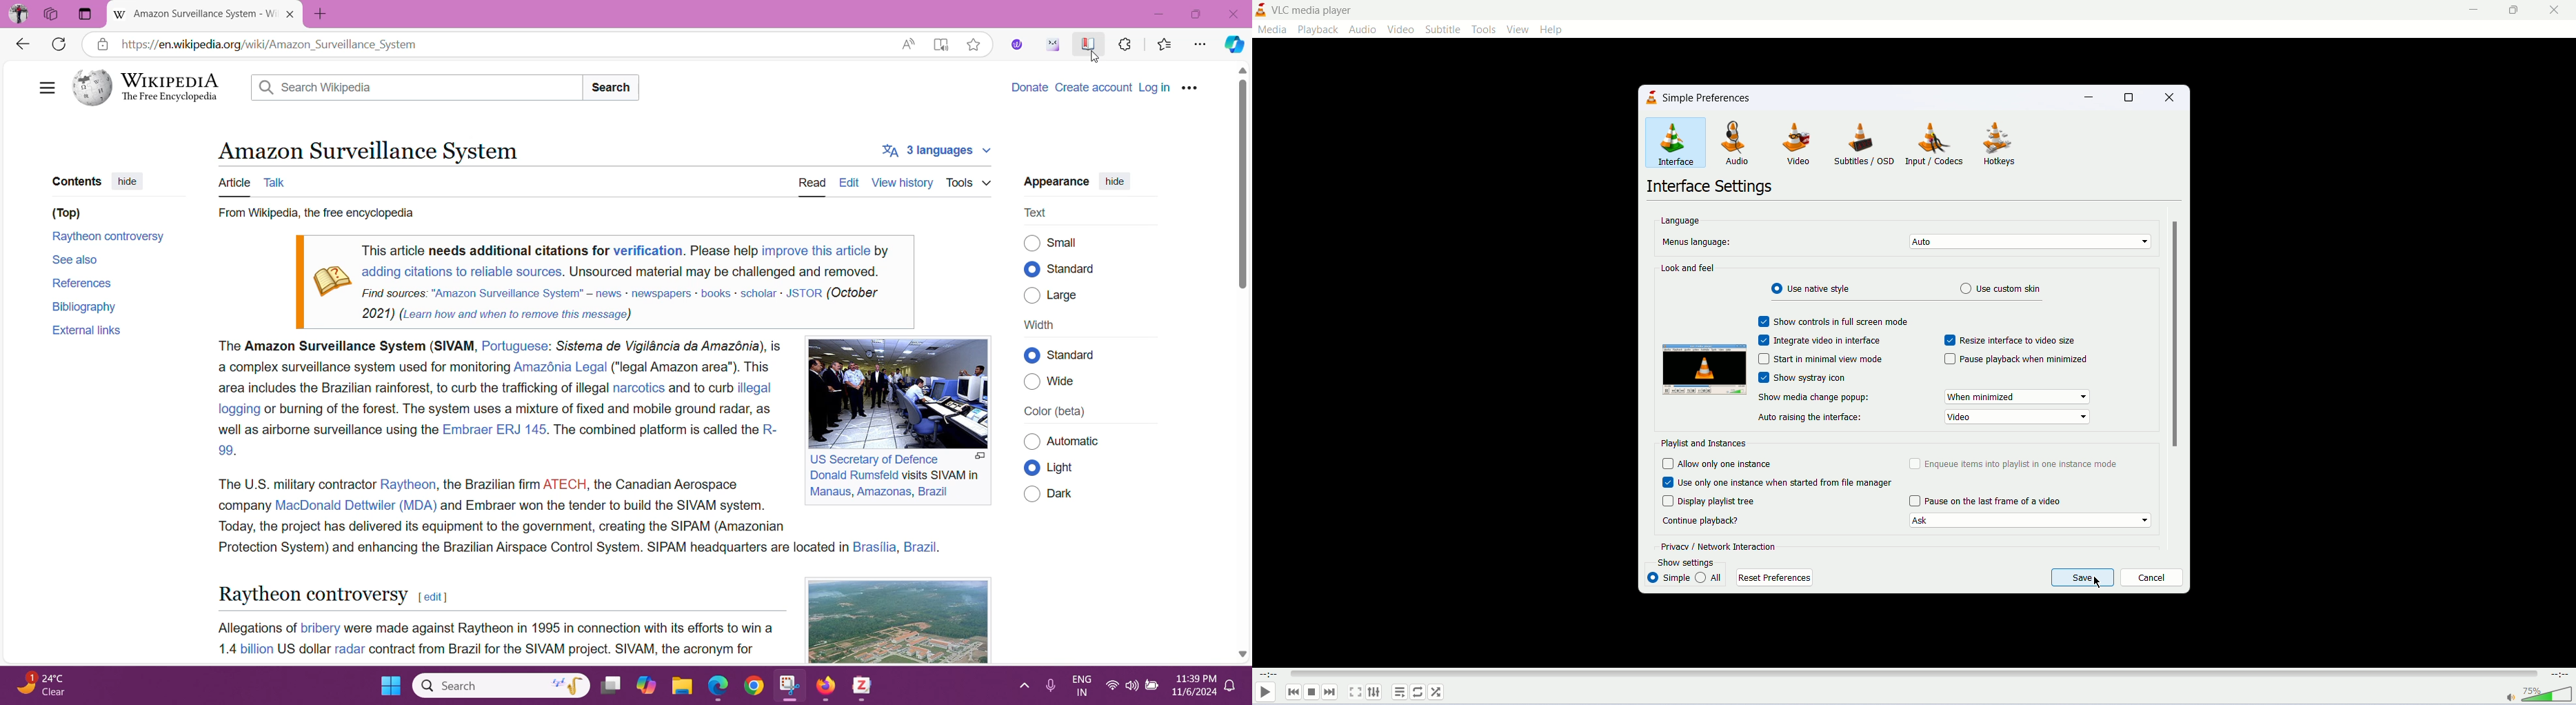  I want to click on help, so click(1555, 31).